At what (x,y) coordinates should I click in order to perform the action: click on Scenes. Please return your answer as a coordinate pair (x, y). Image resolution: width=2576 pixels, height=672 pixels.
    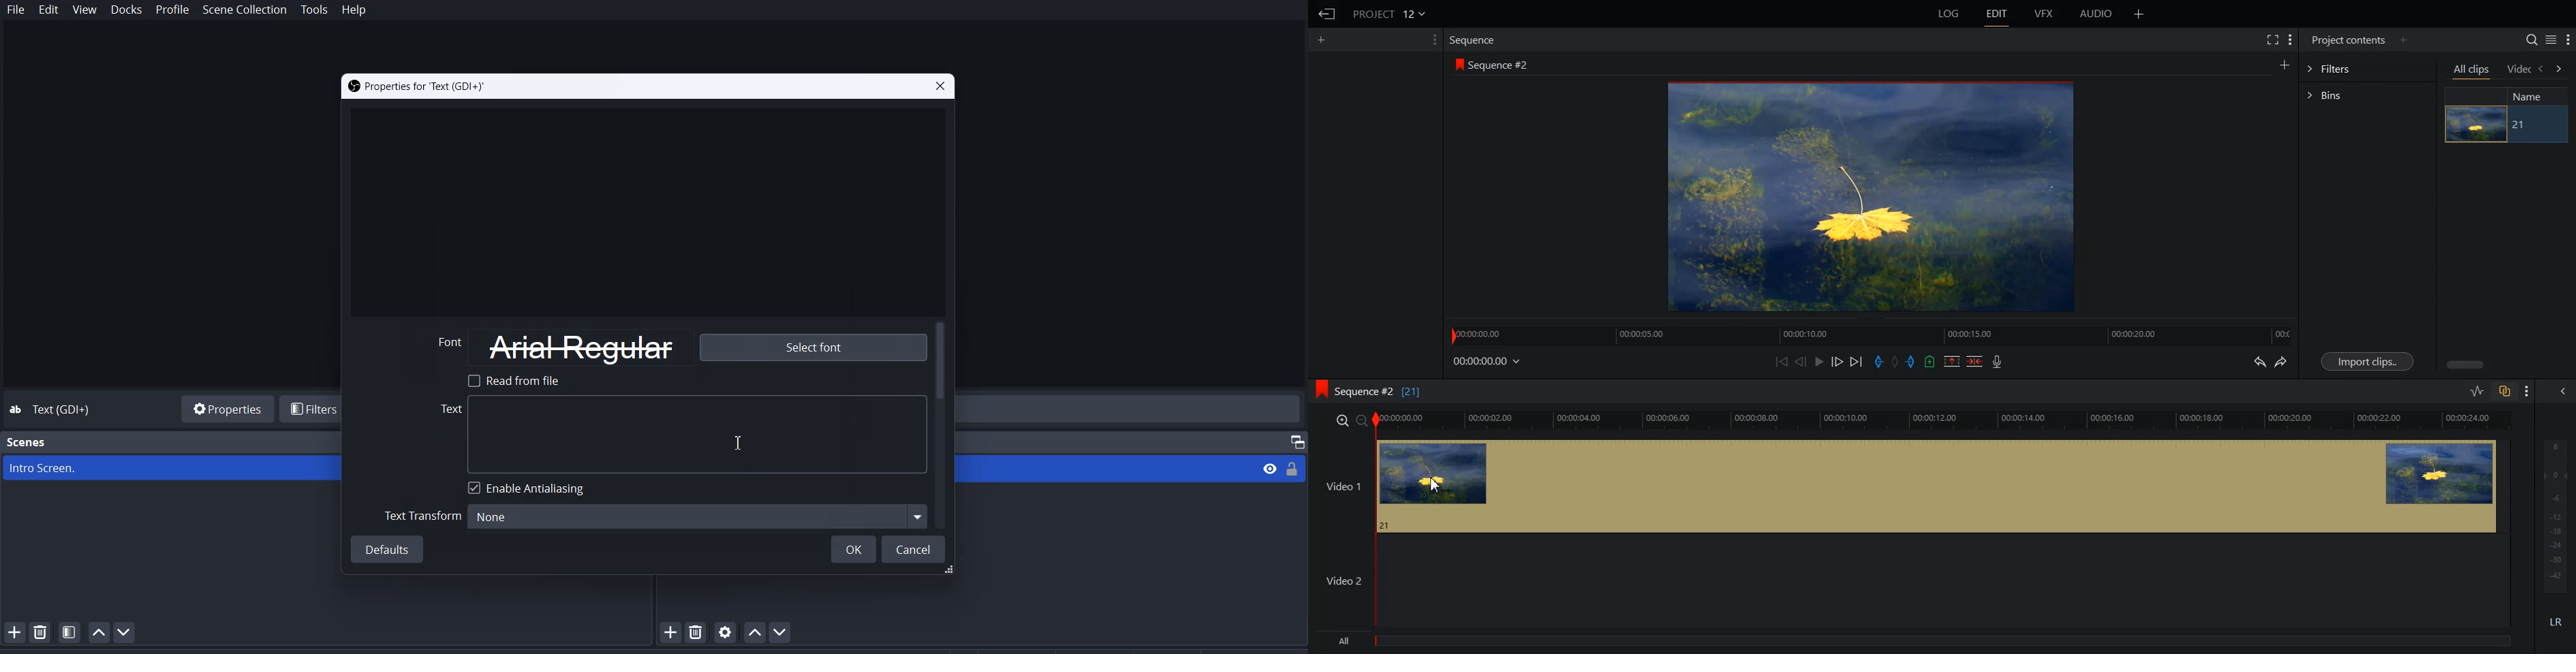
    Looking at the image, I should click on (27, 442).